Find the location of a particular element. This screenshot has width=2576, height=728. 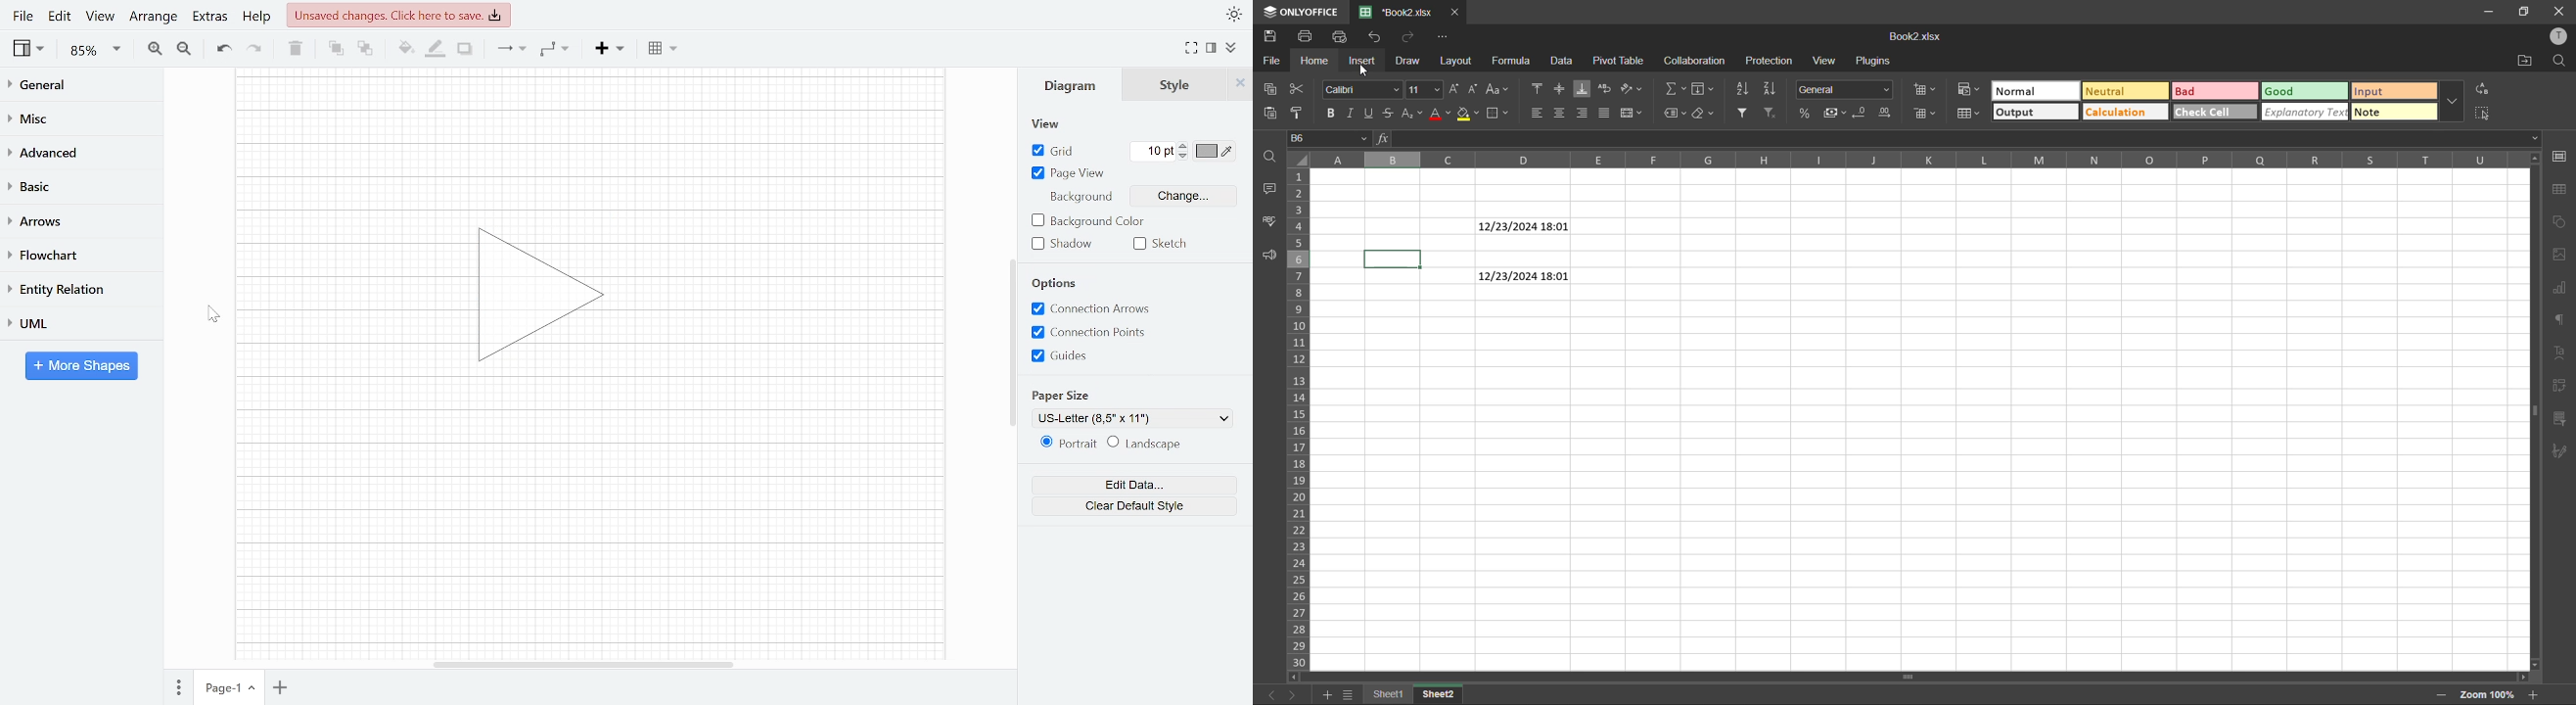

landscape is located at coordinates (1145, 445).